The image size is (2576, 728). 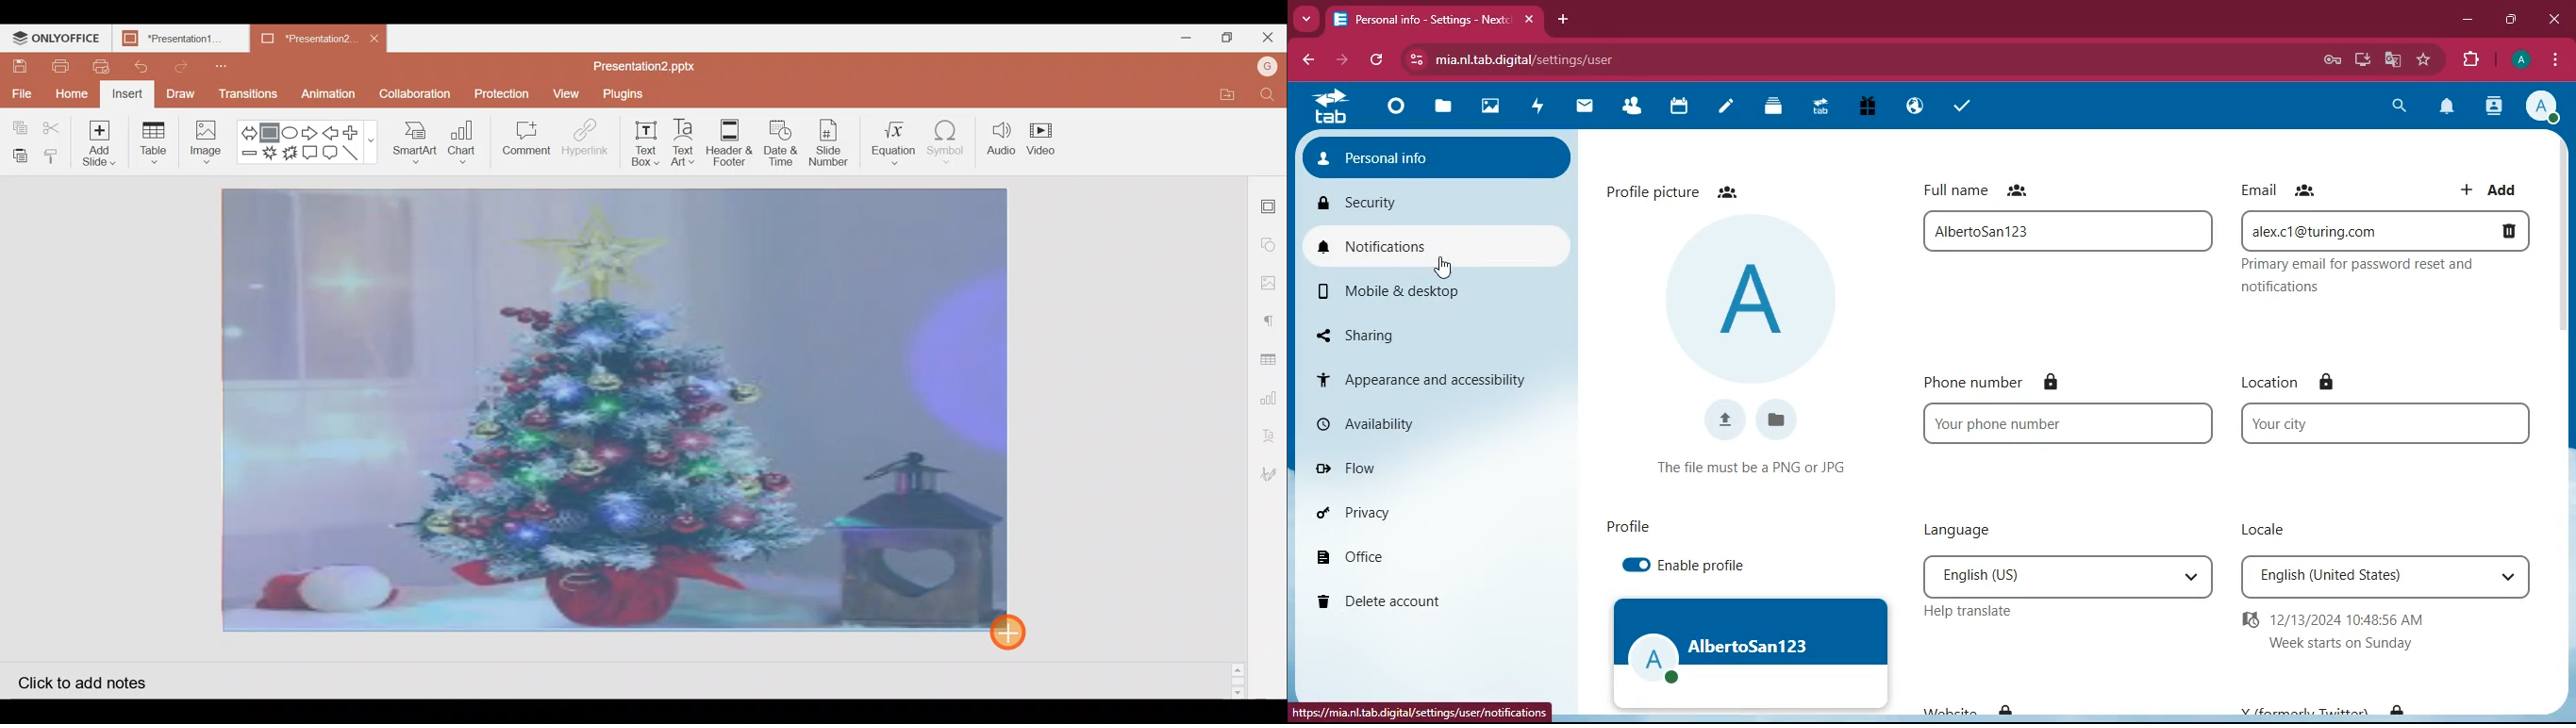 I want to click on phone number, so click(x=1969, y=381).